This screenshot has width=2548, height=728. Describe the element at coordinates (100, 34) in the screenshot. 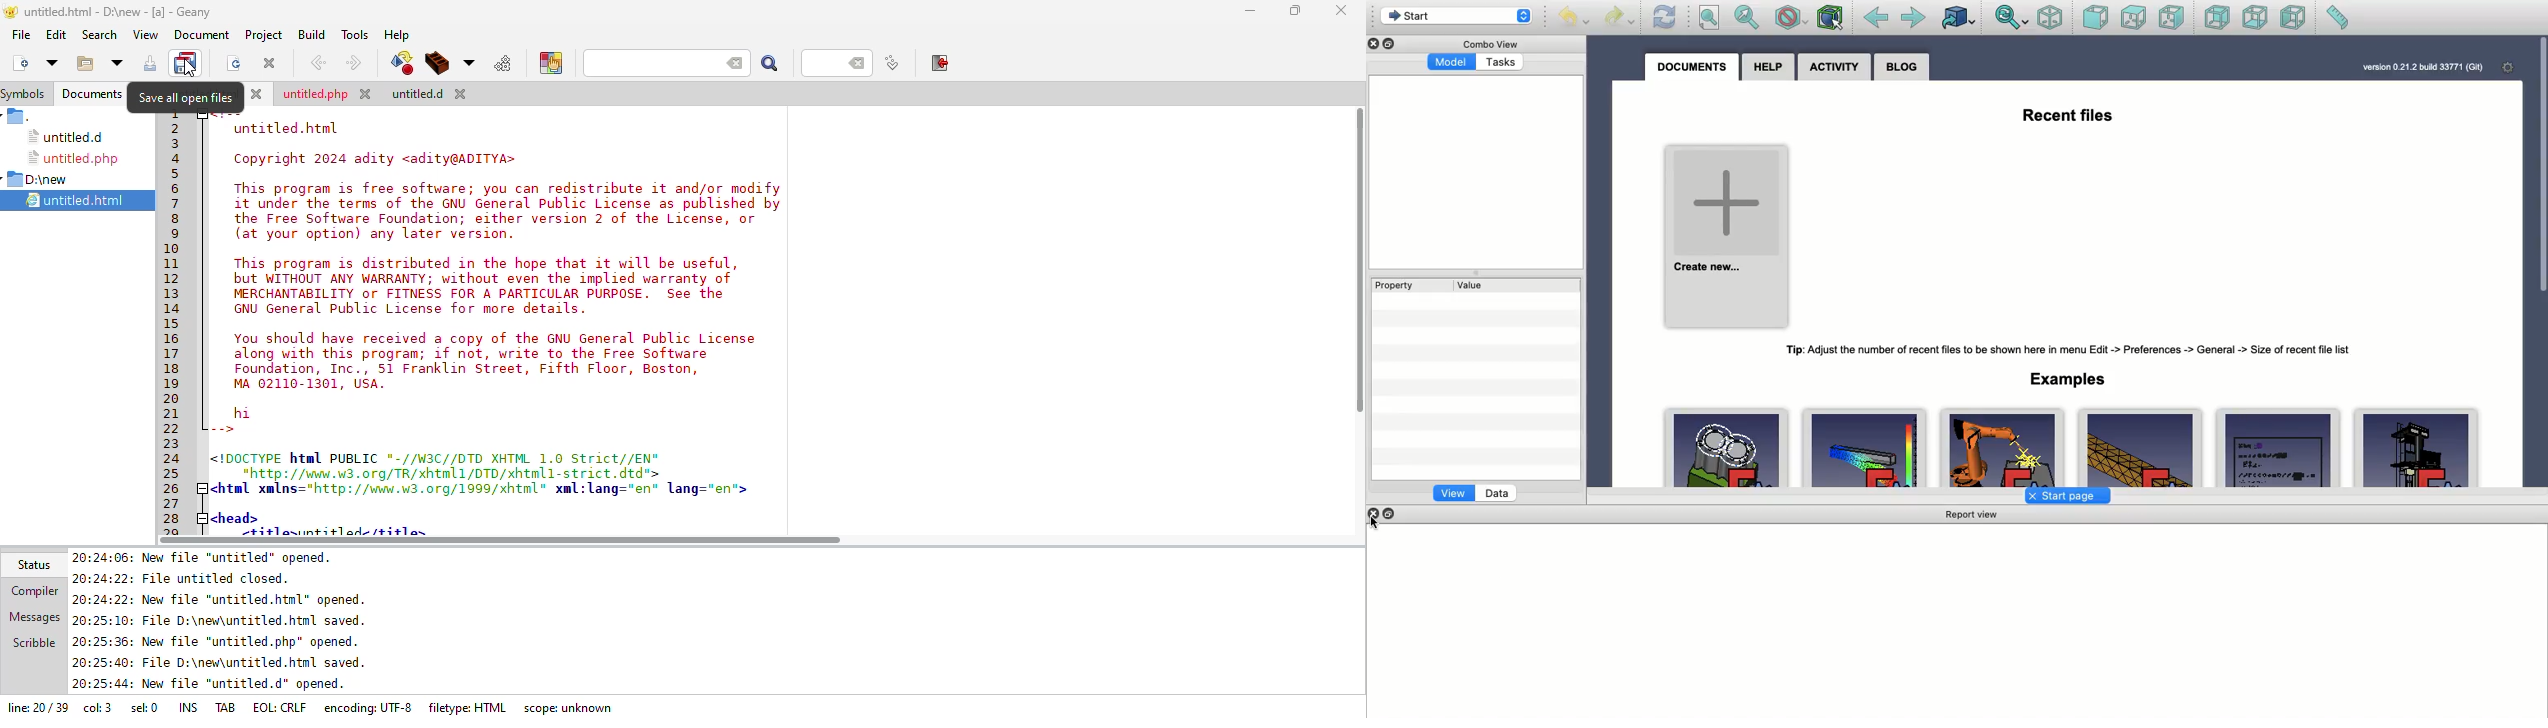

I see `search` at that location.